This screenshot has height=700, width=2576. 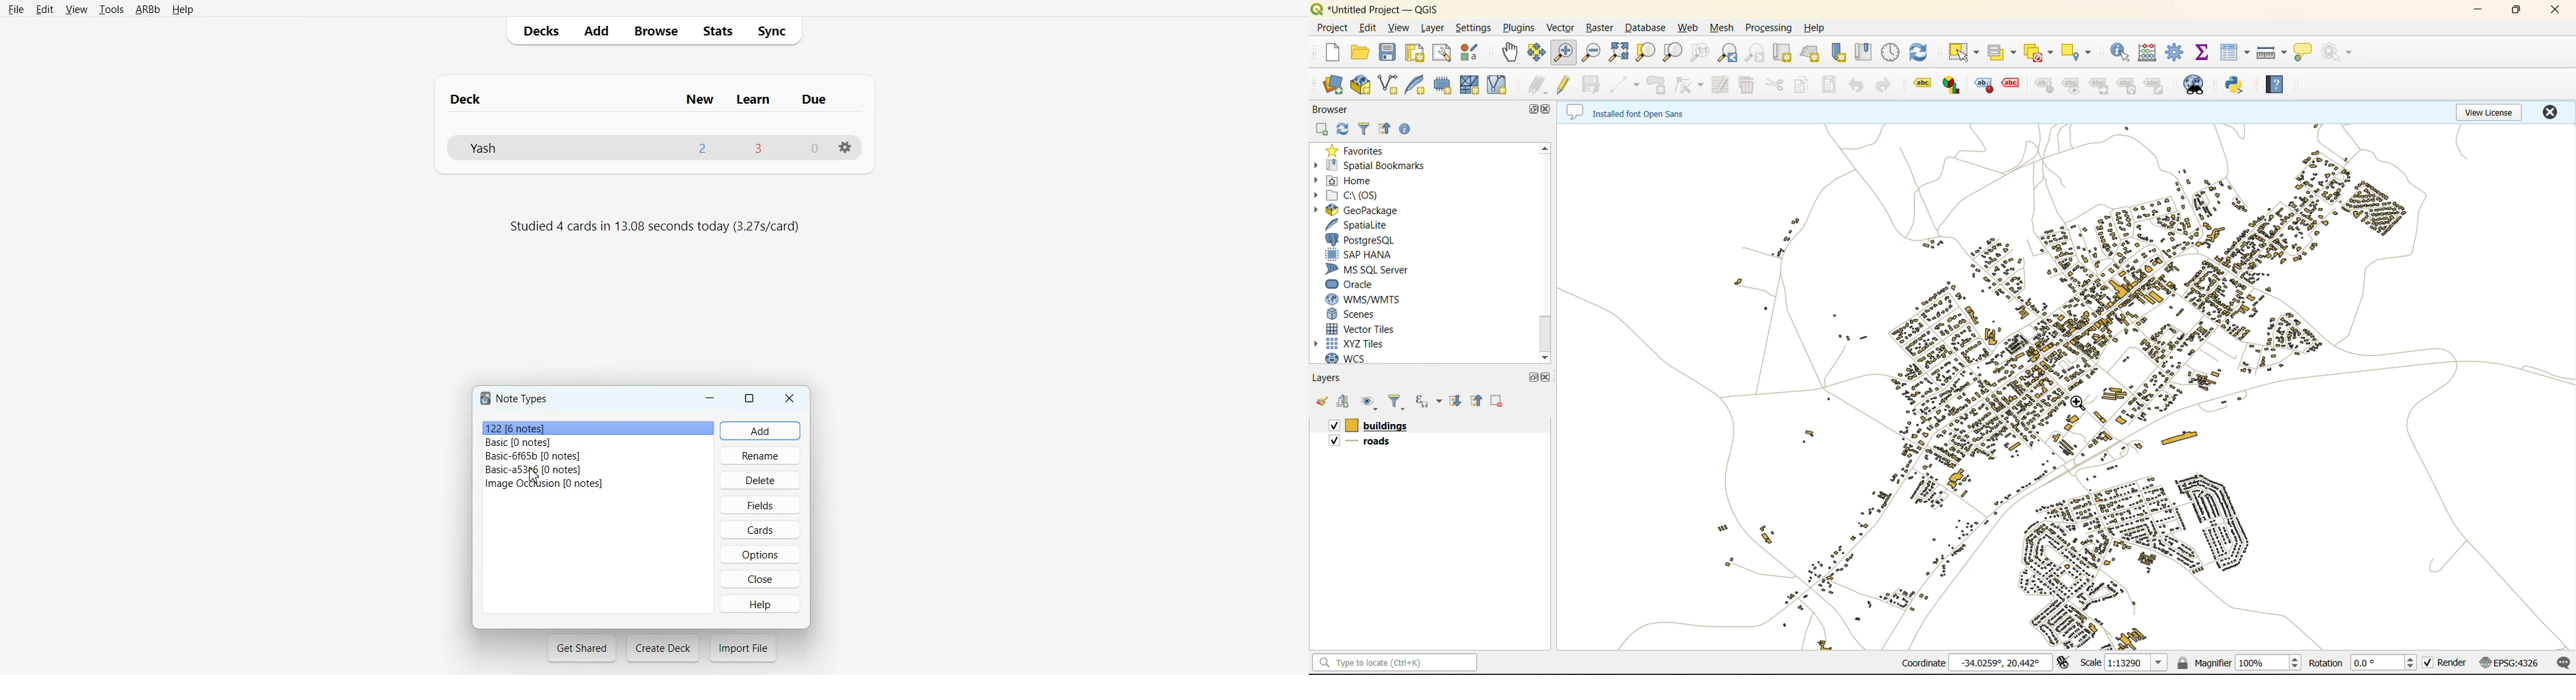 I want to click on layers, so click(x=1385, y=424).